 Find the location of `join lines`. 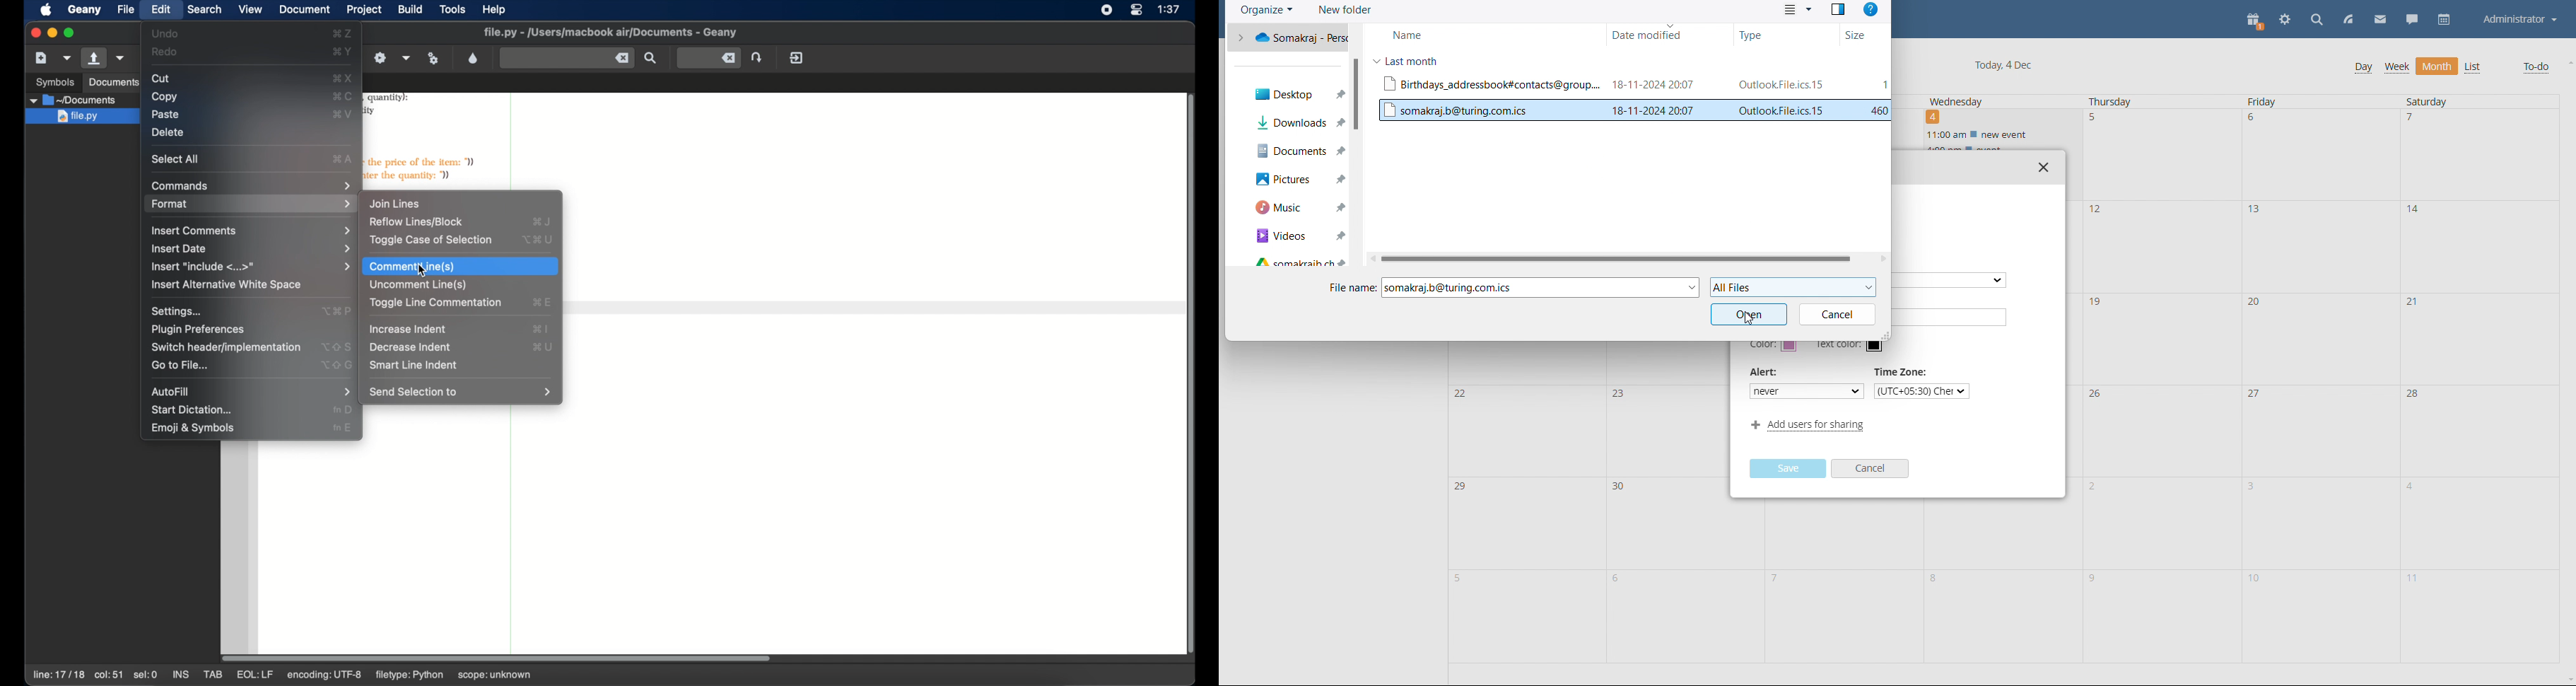

join lines is located at coordinates (396, 203).